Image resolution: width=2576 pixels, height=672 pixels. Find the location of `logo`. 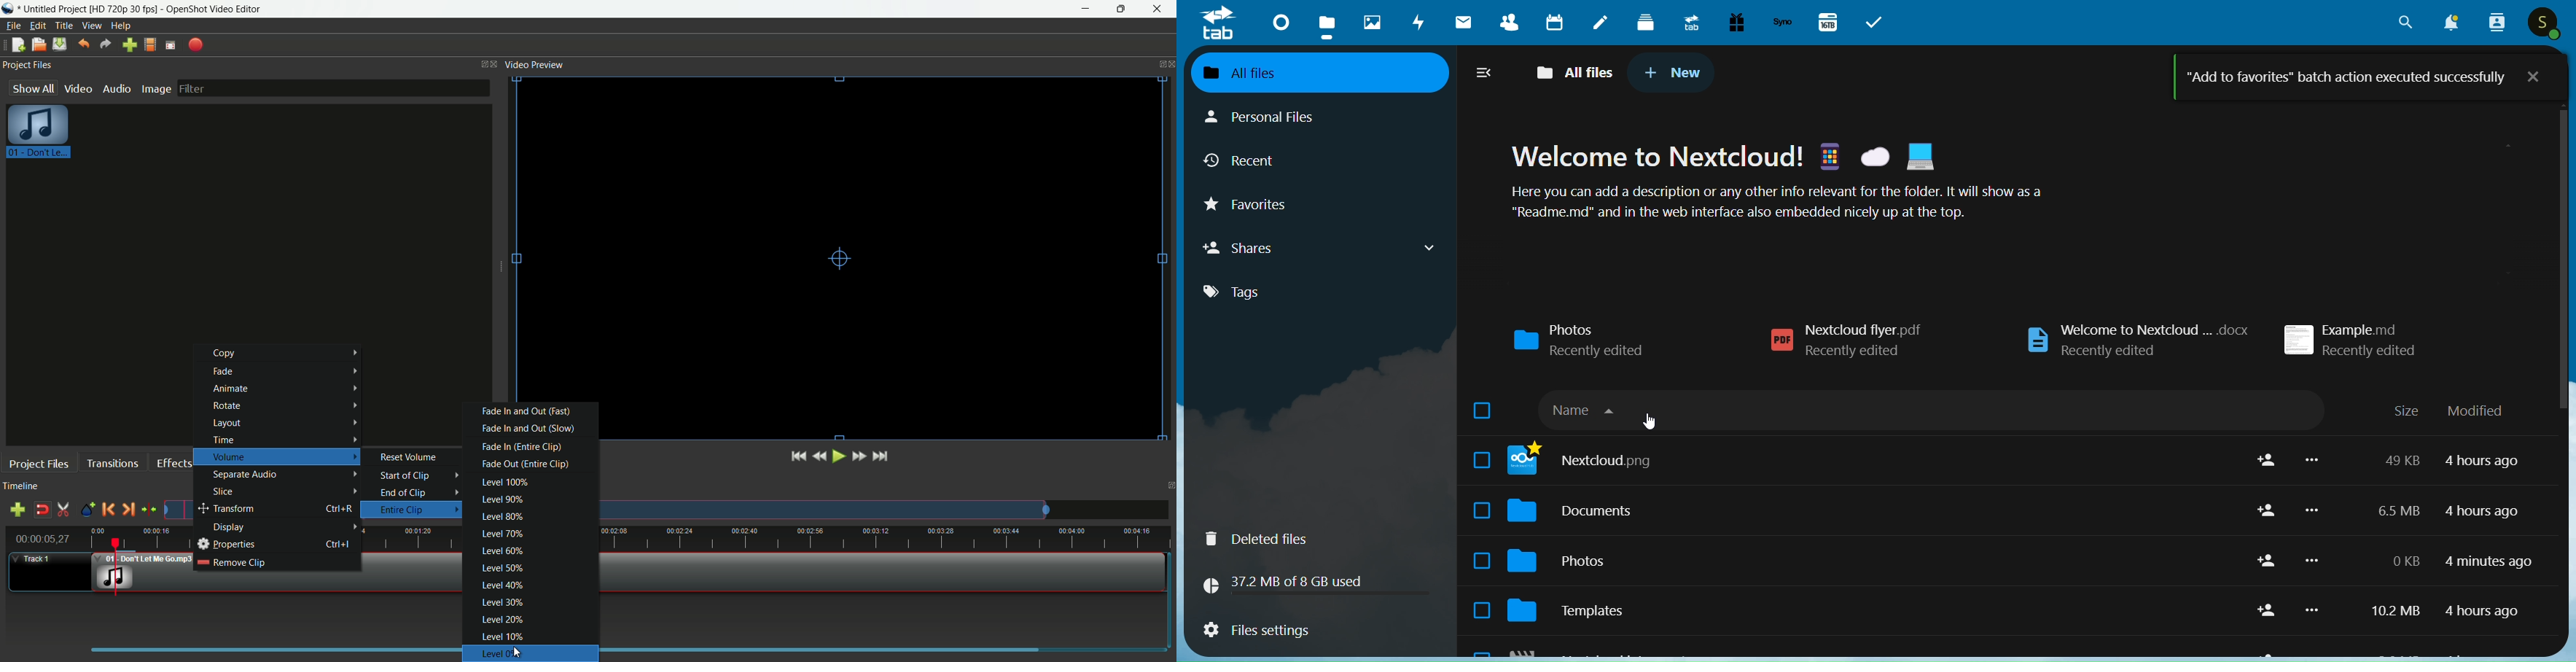

logo is located at coordinates (1219, 25).